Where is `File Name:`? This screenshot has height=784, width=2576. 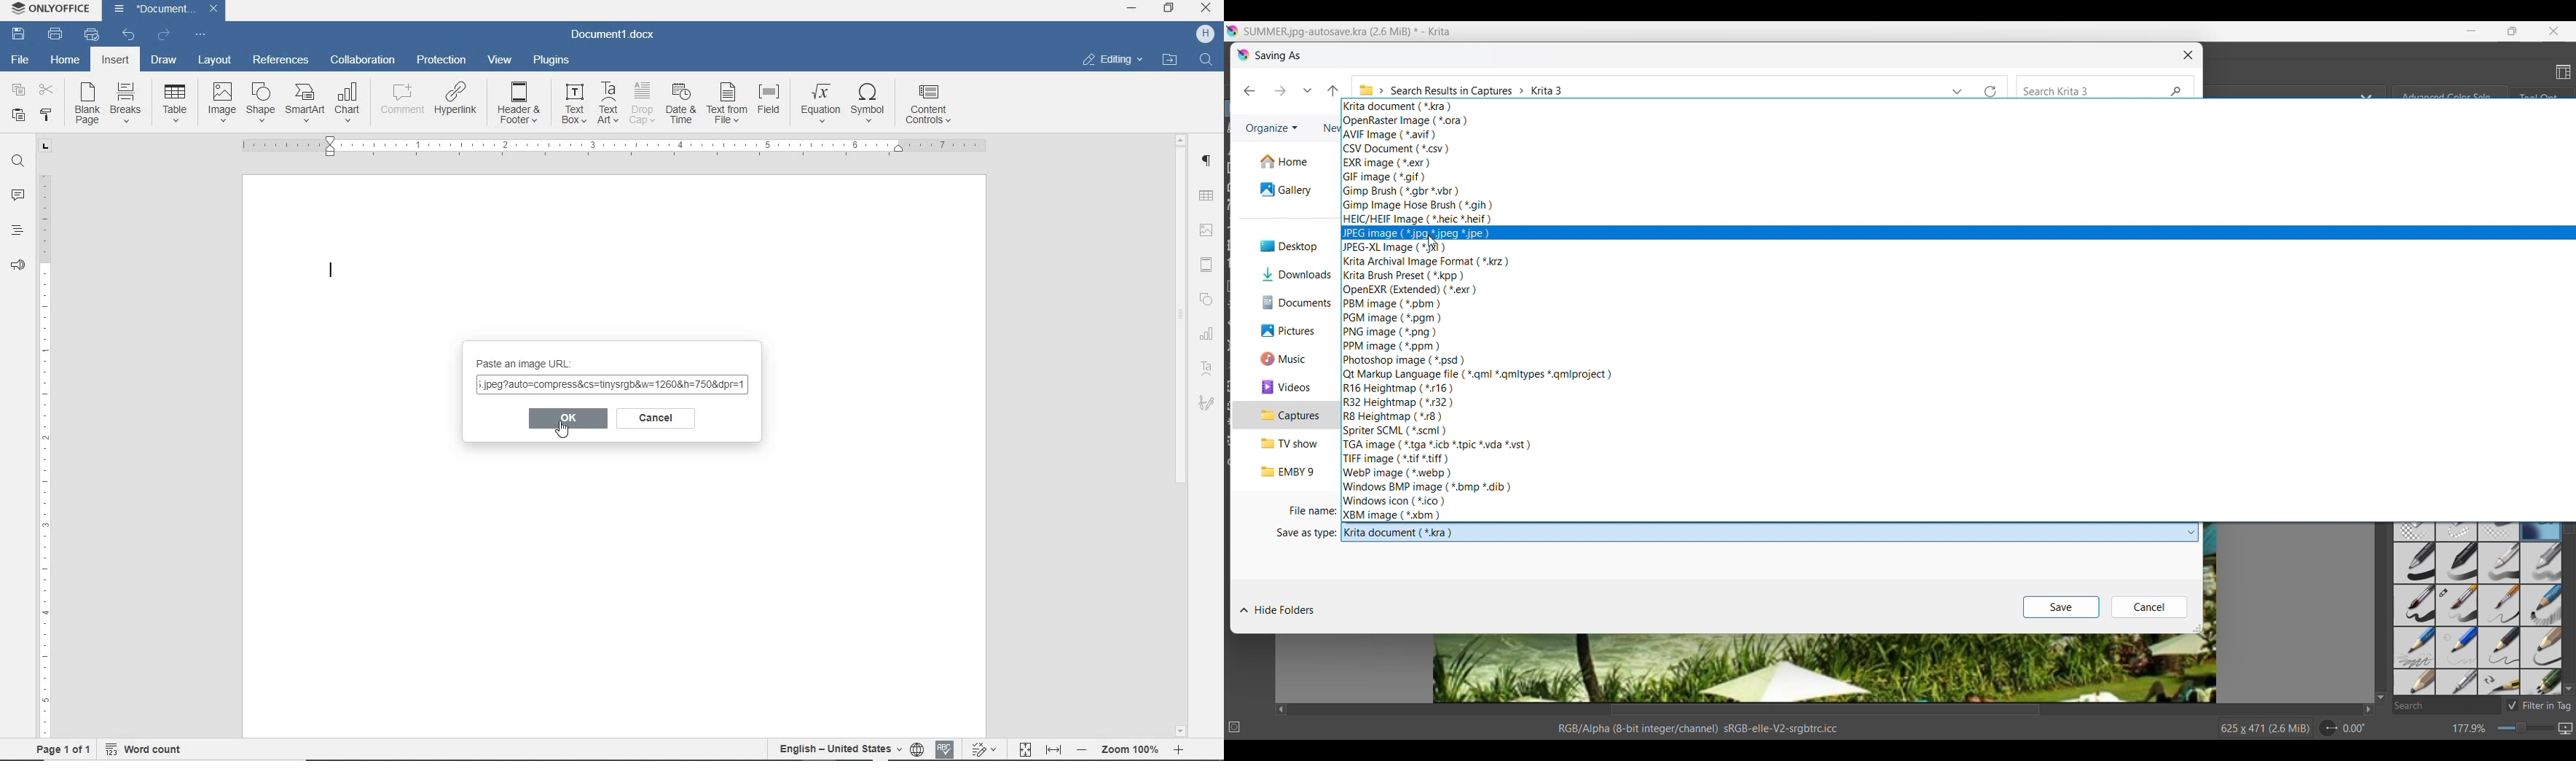
File Name: is located at coordinates (1307, 510).